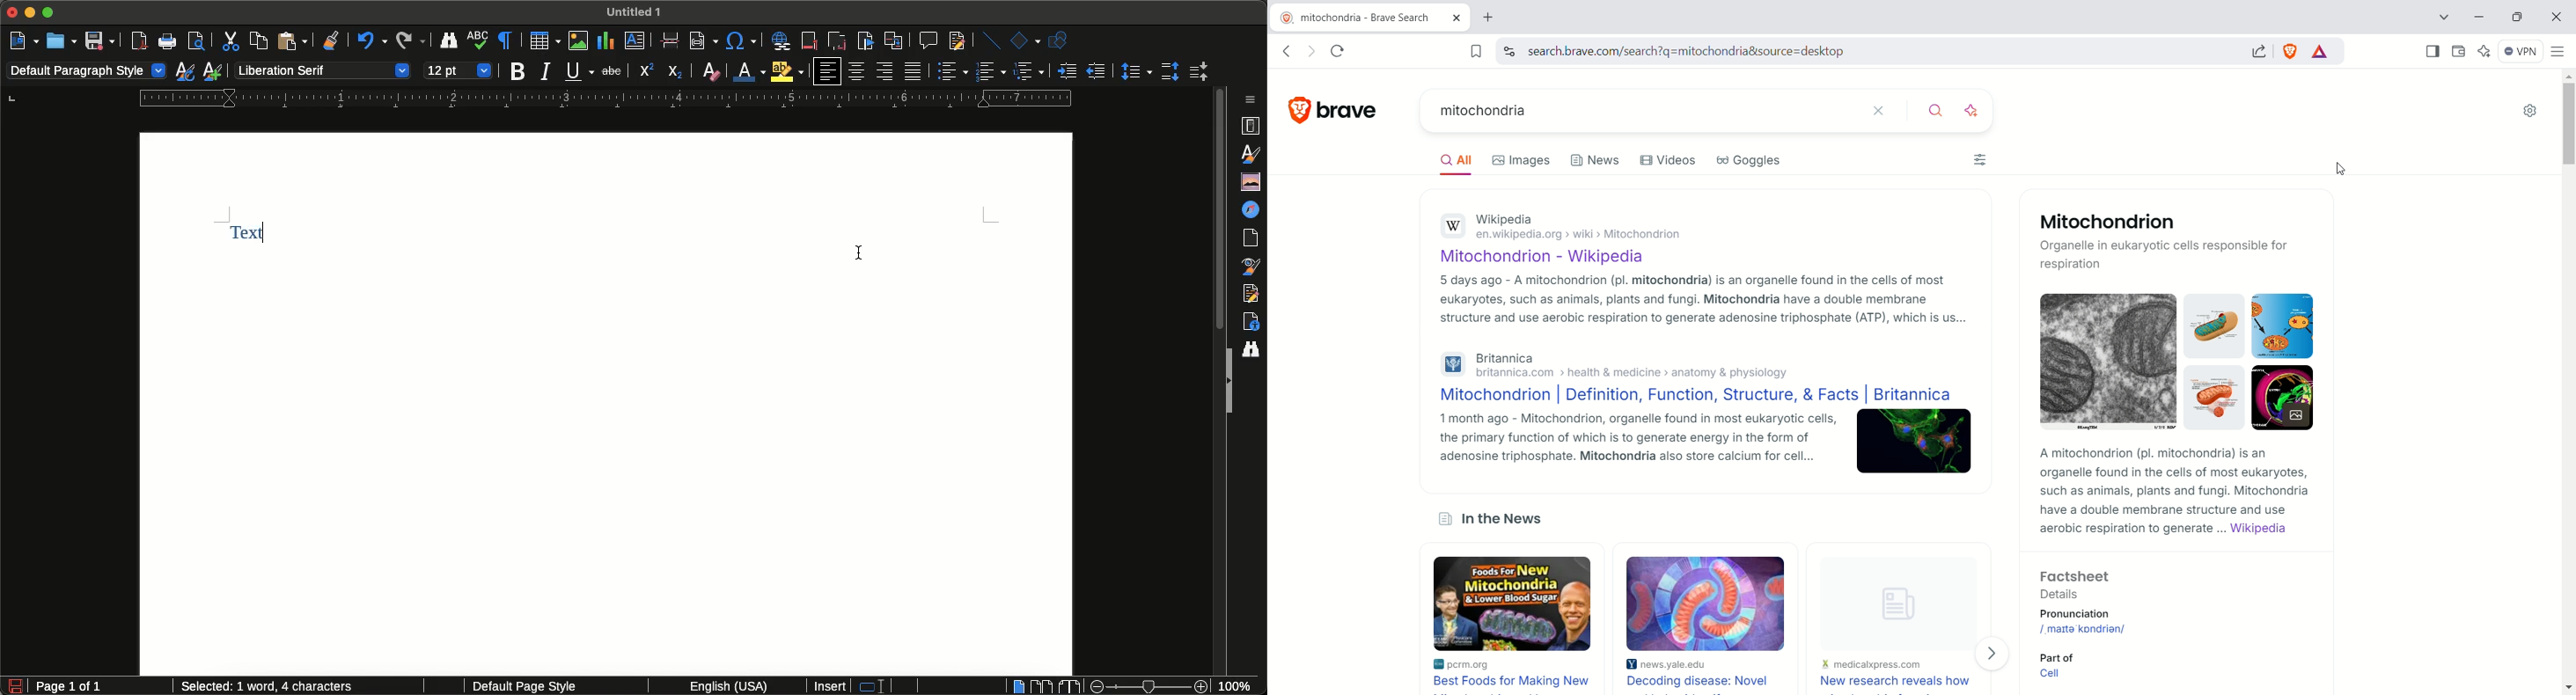  What do you see at coordinates (12, 13) in the screenshot?
I see `Close` at bounding box center [12, 13].